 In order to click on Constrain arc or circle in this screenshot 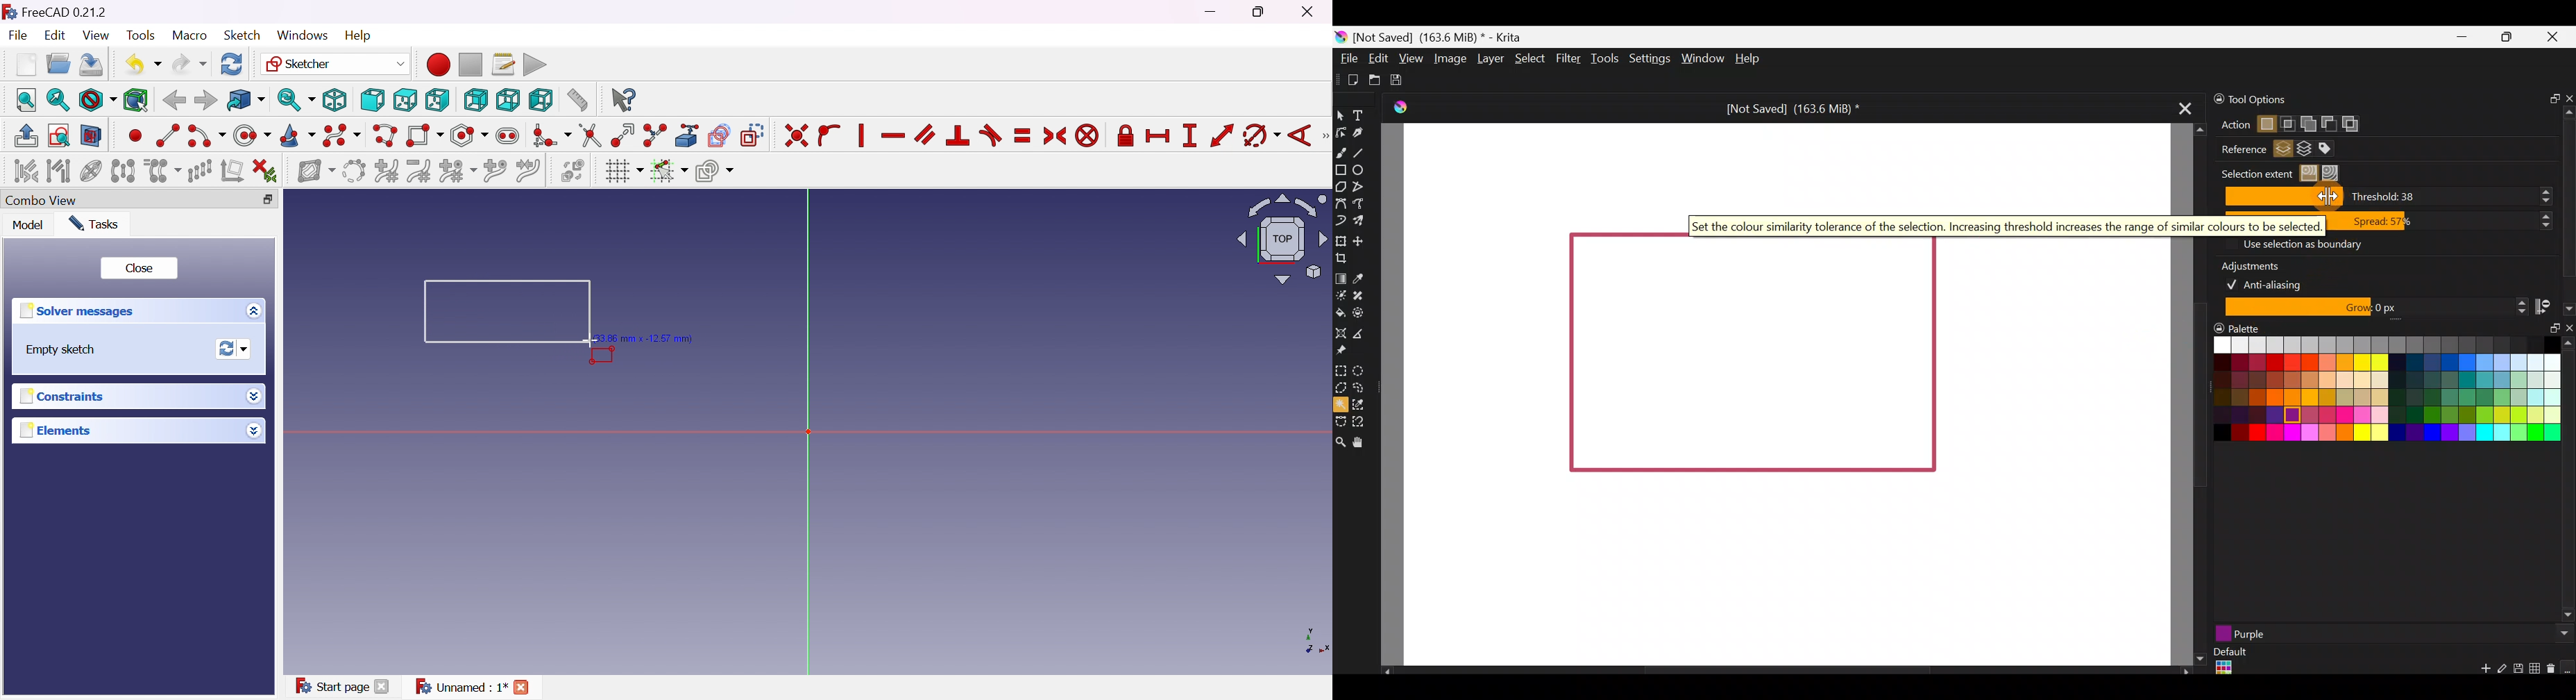, I will do `click(1261, 137)`.